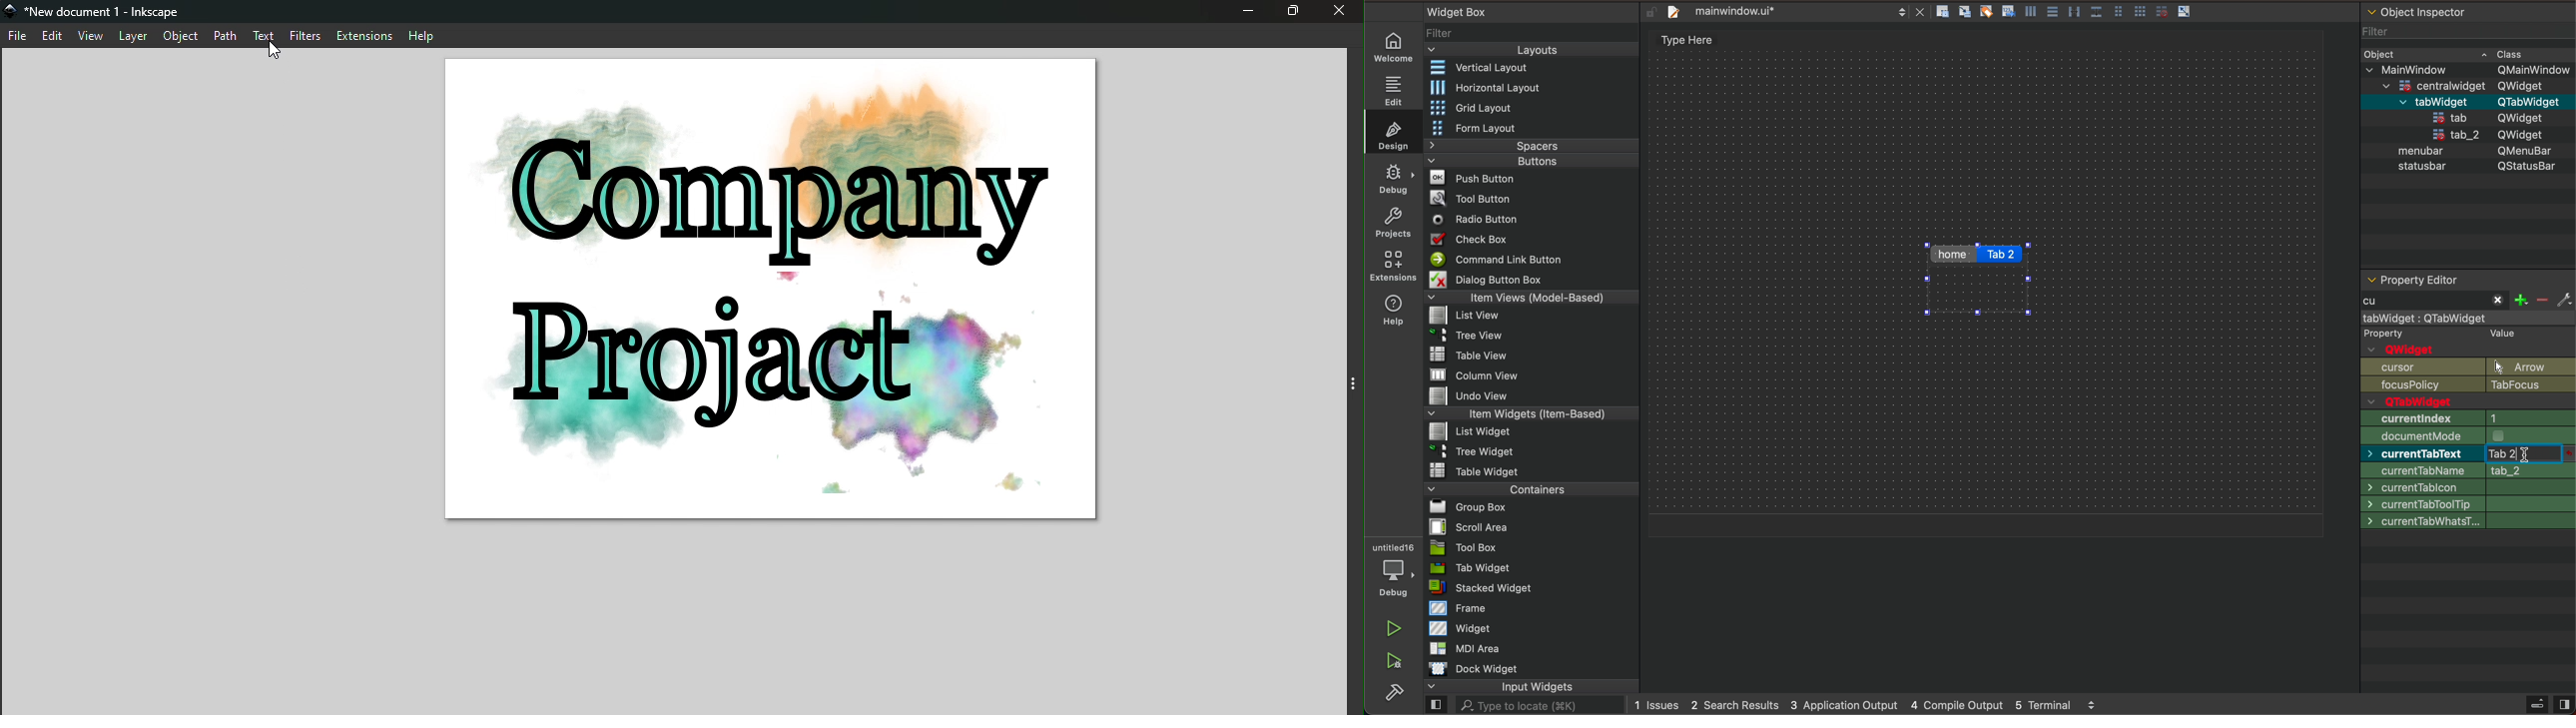 This screenshot has width=2576, height=728. Describe the element at coordinates (1476, 128) in the screenshot. I see ` Form Layout` at that location.